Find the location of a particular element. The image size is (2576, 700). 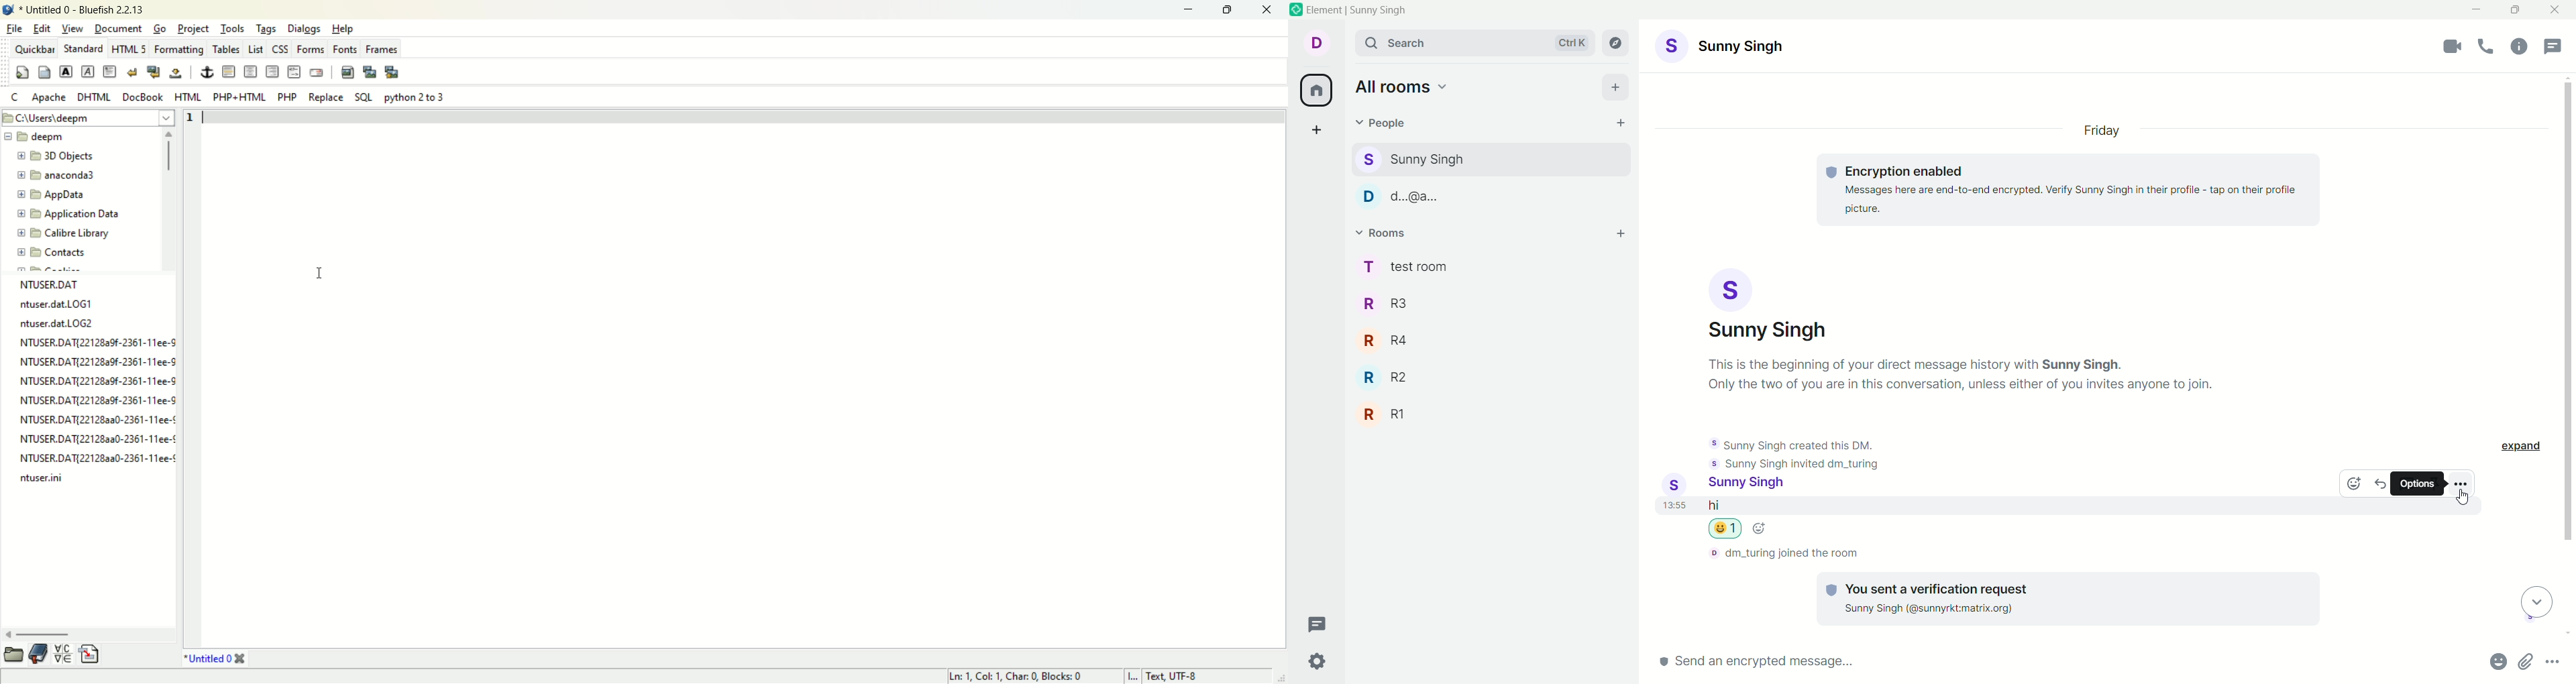

video call is located at coordinates (2451, 47).